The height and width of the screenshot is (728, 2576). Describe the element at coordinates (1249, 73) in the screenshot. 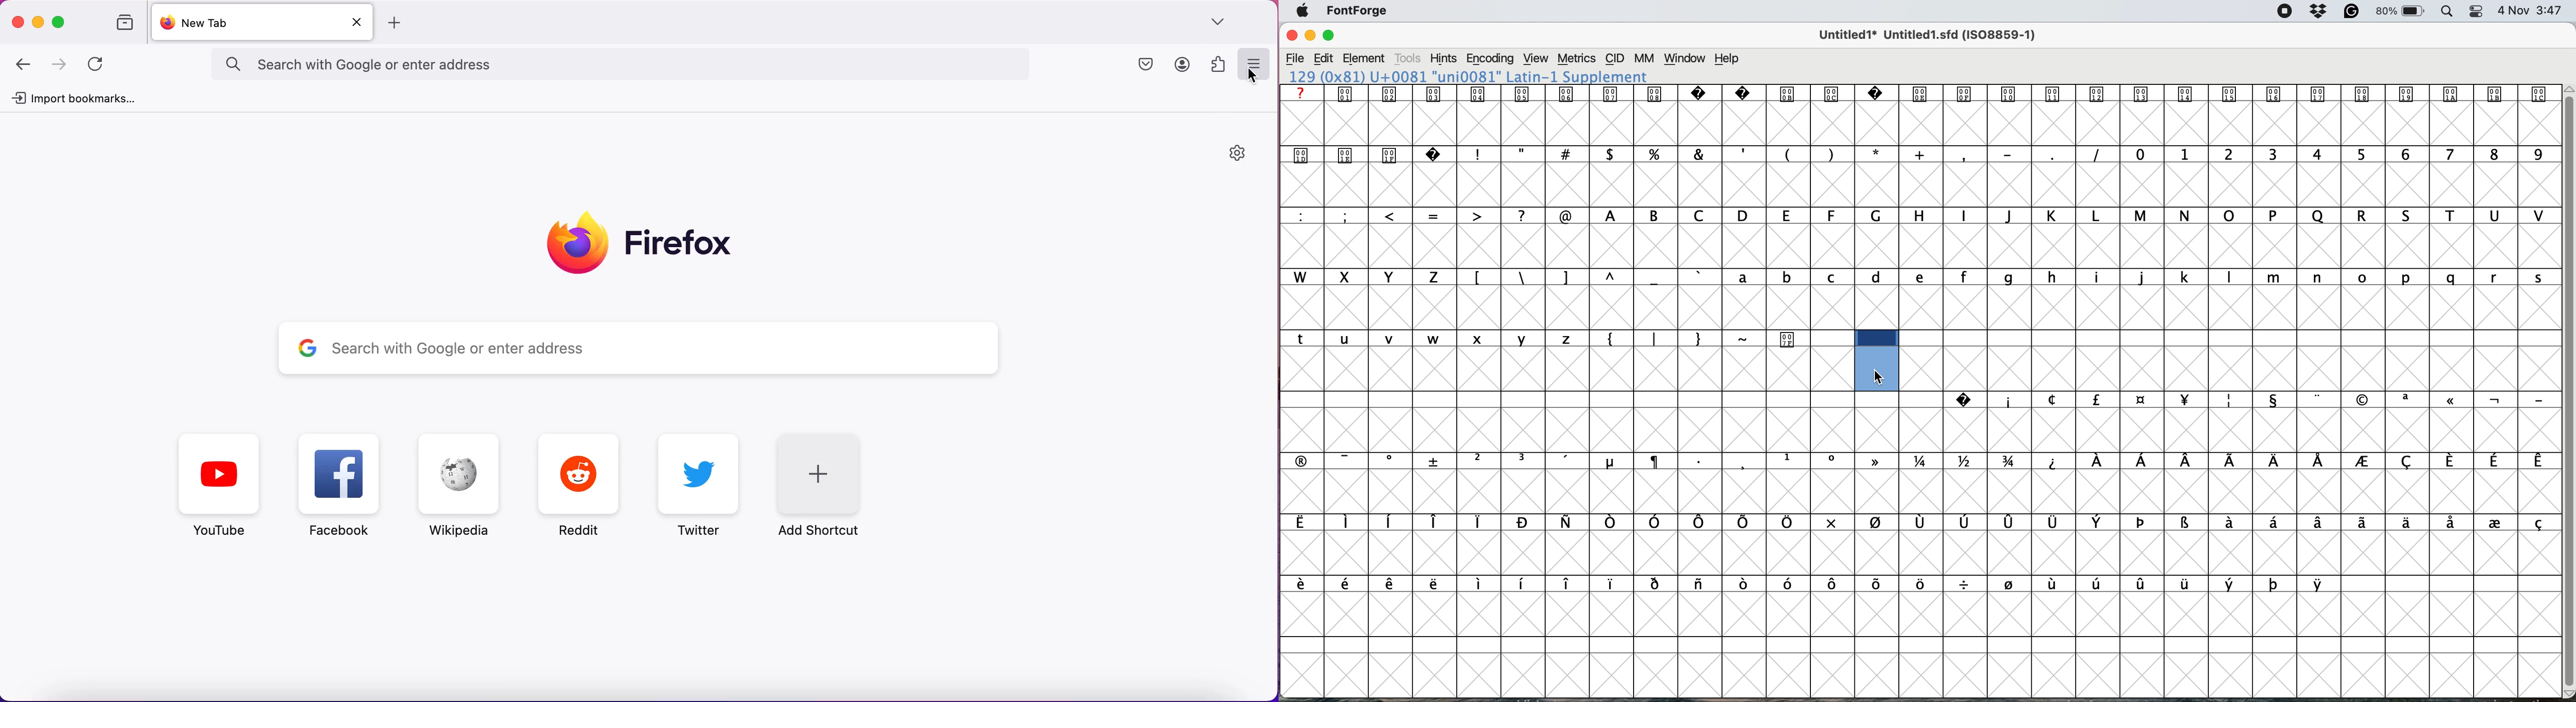

I see `cursor` at that location.